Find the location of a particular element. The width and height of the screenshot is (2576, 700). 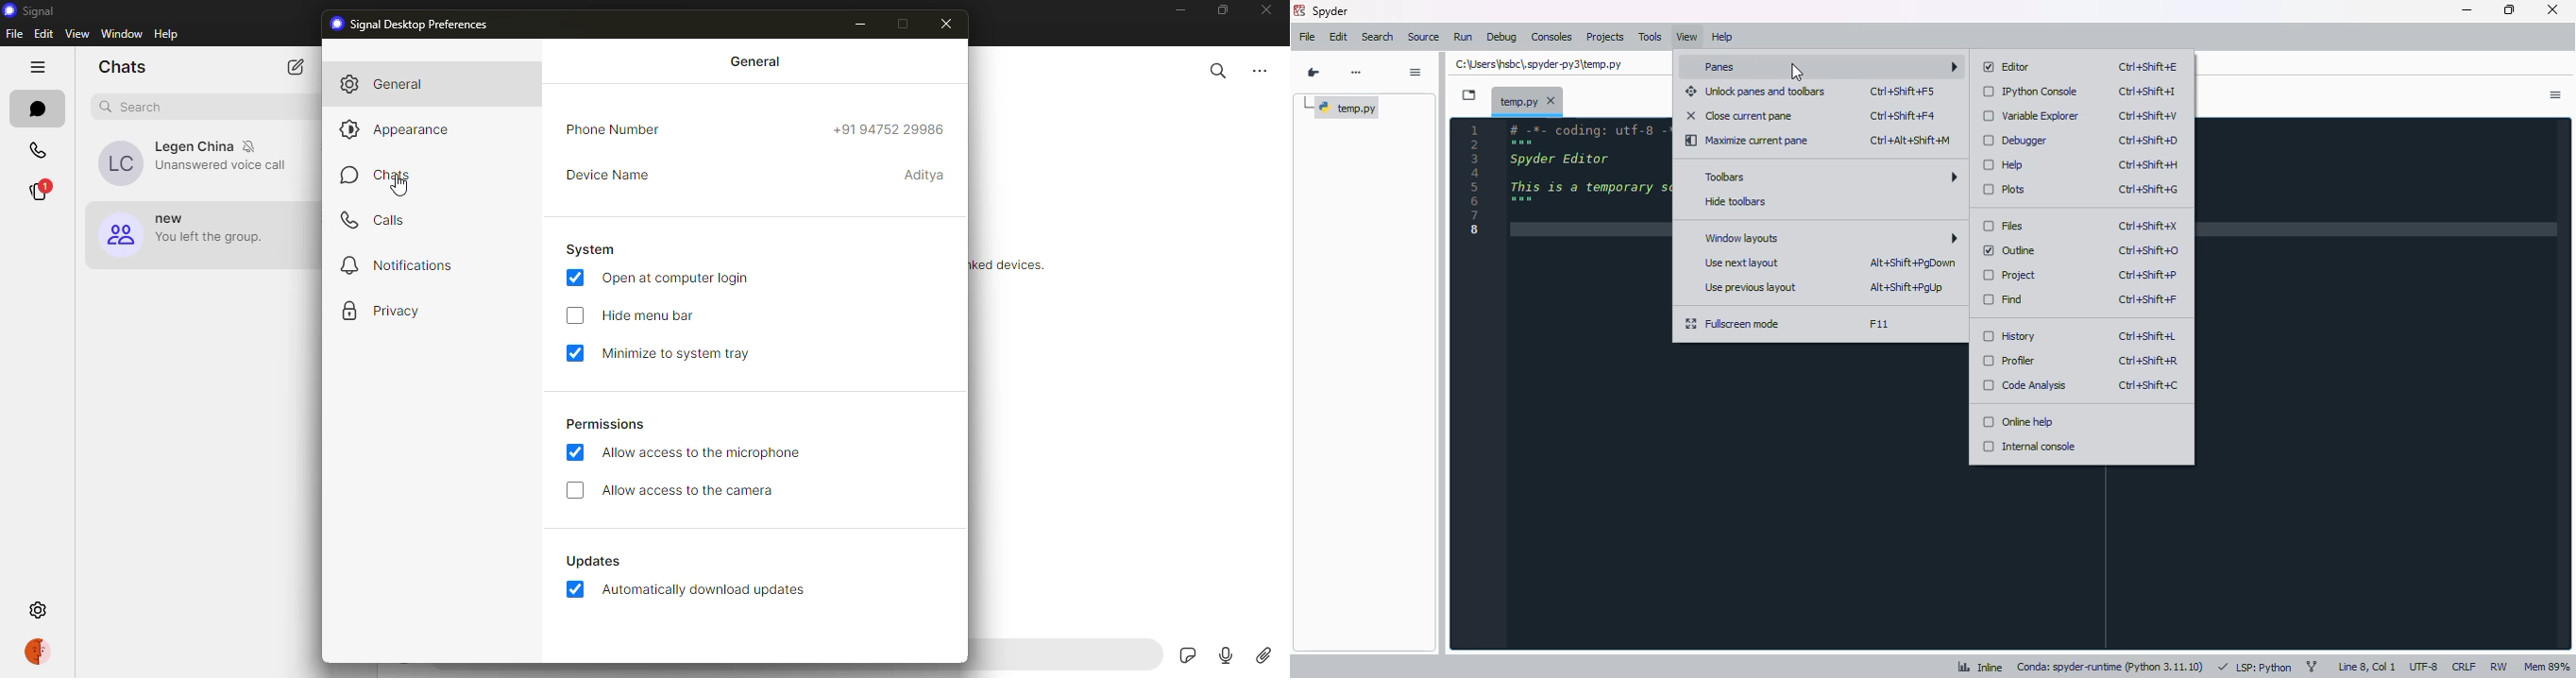

LSP: python is located at coordinates (2254, 667).